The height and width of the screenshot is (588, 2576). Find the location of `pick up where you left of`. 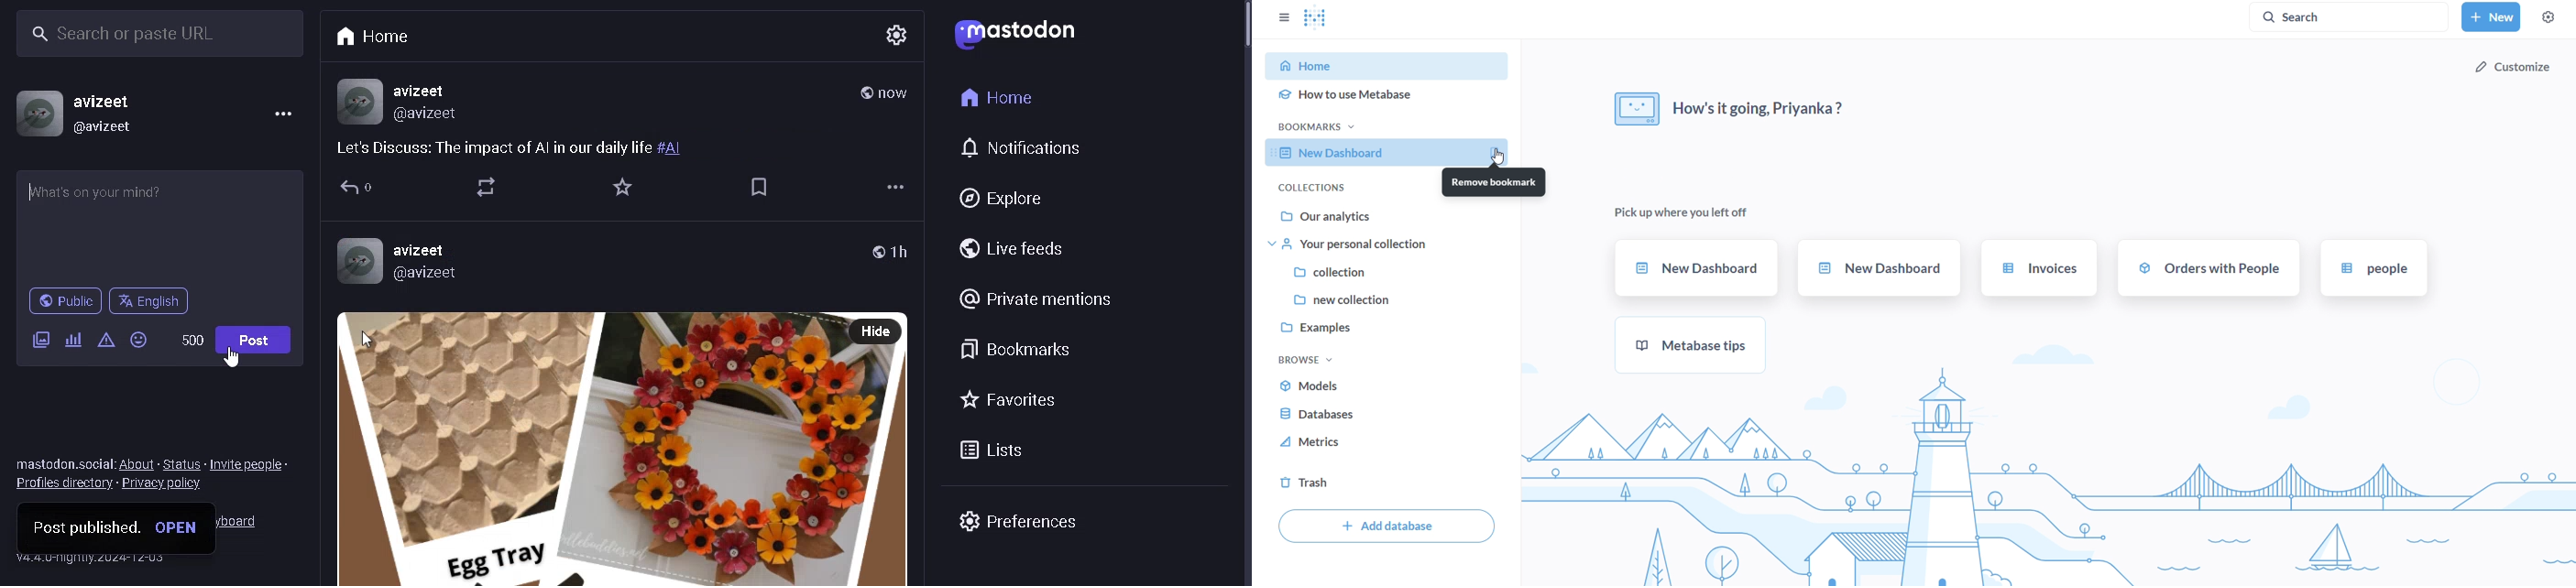

pick up where you left of is located at coordinates (1685, 210).